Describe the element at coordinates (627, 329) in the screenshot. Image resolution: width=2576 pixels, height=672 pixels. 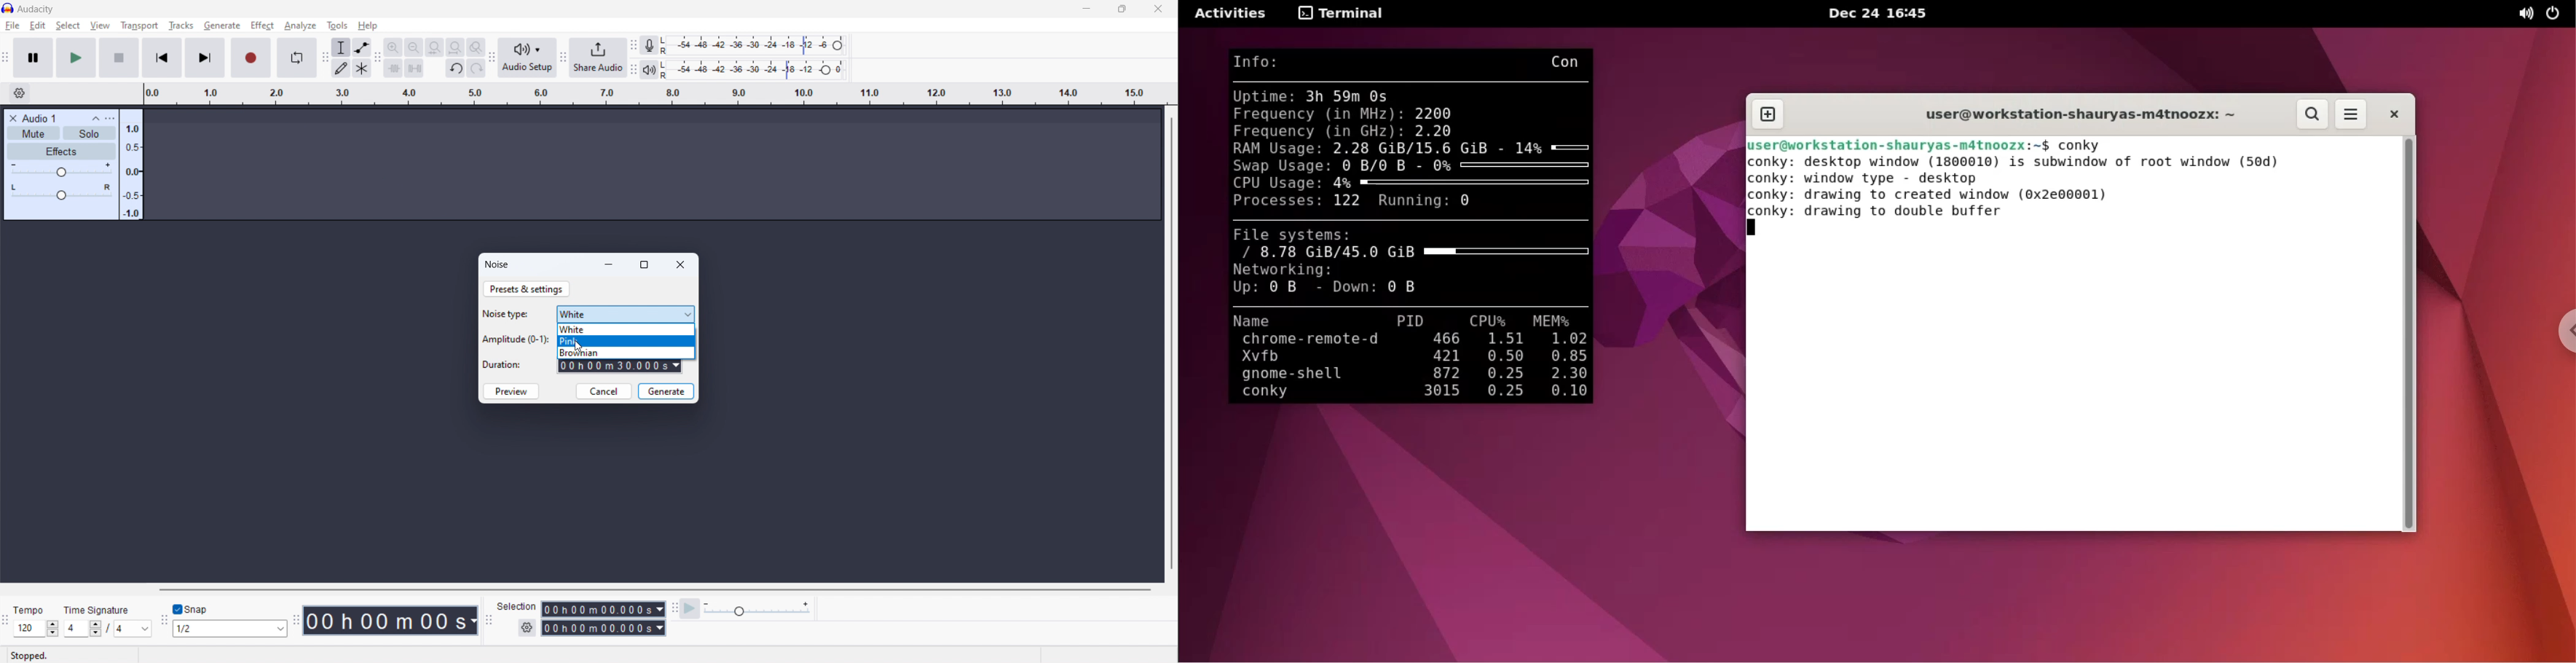
I see `White` at that location.